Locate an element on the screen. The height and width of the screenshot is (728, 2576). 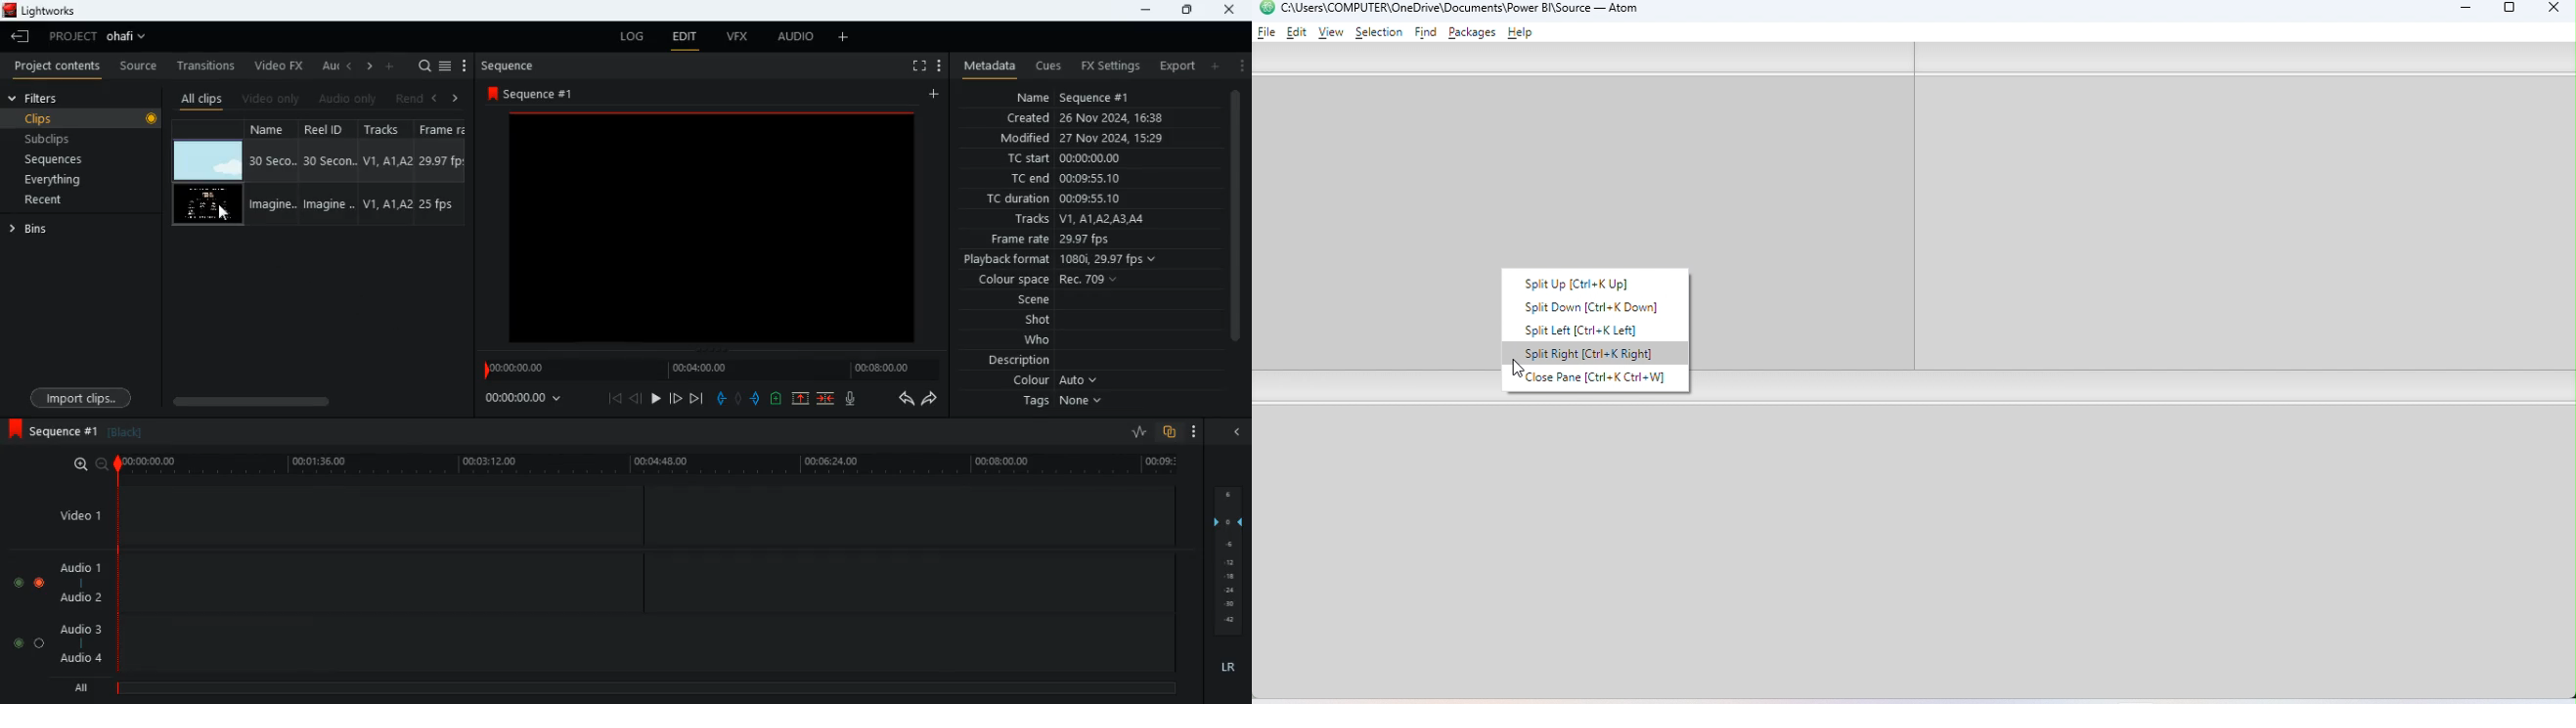
toggle is located at coordinates (40, 642).